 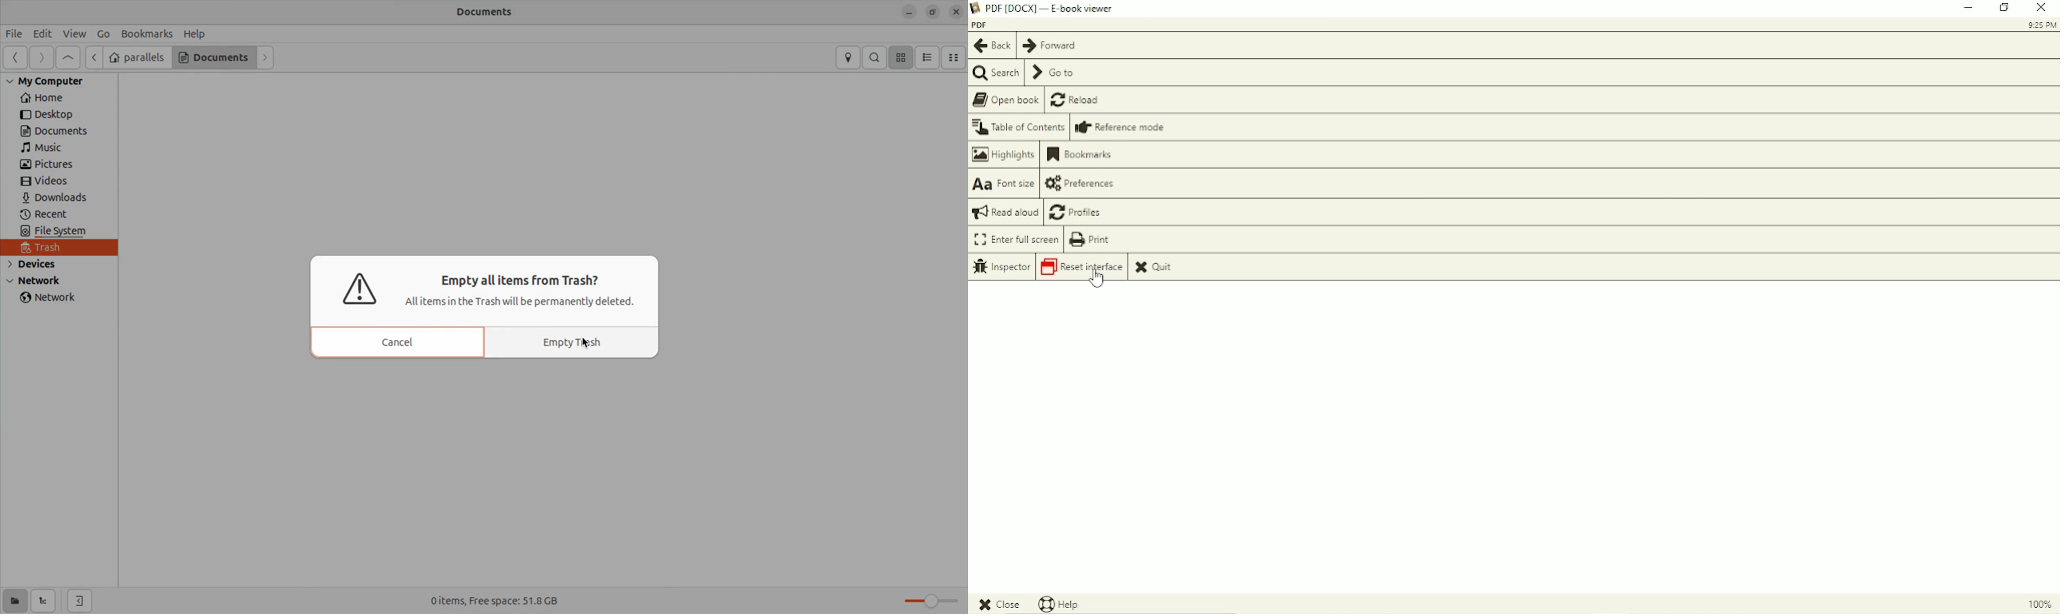 I want to click on Close, so click(x=2042, y=8).